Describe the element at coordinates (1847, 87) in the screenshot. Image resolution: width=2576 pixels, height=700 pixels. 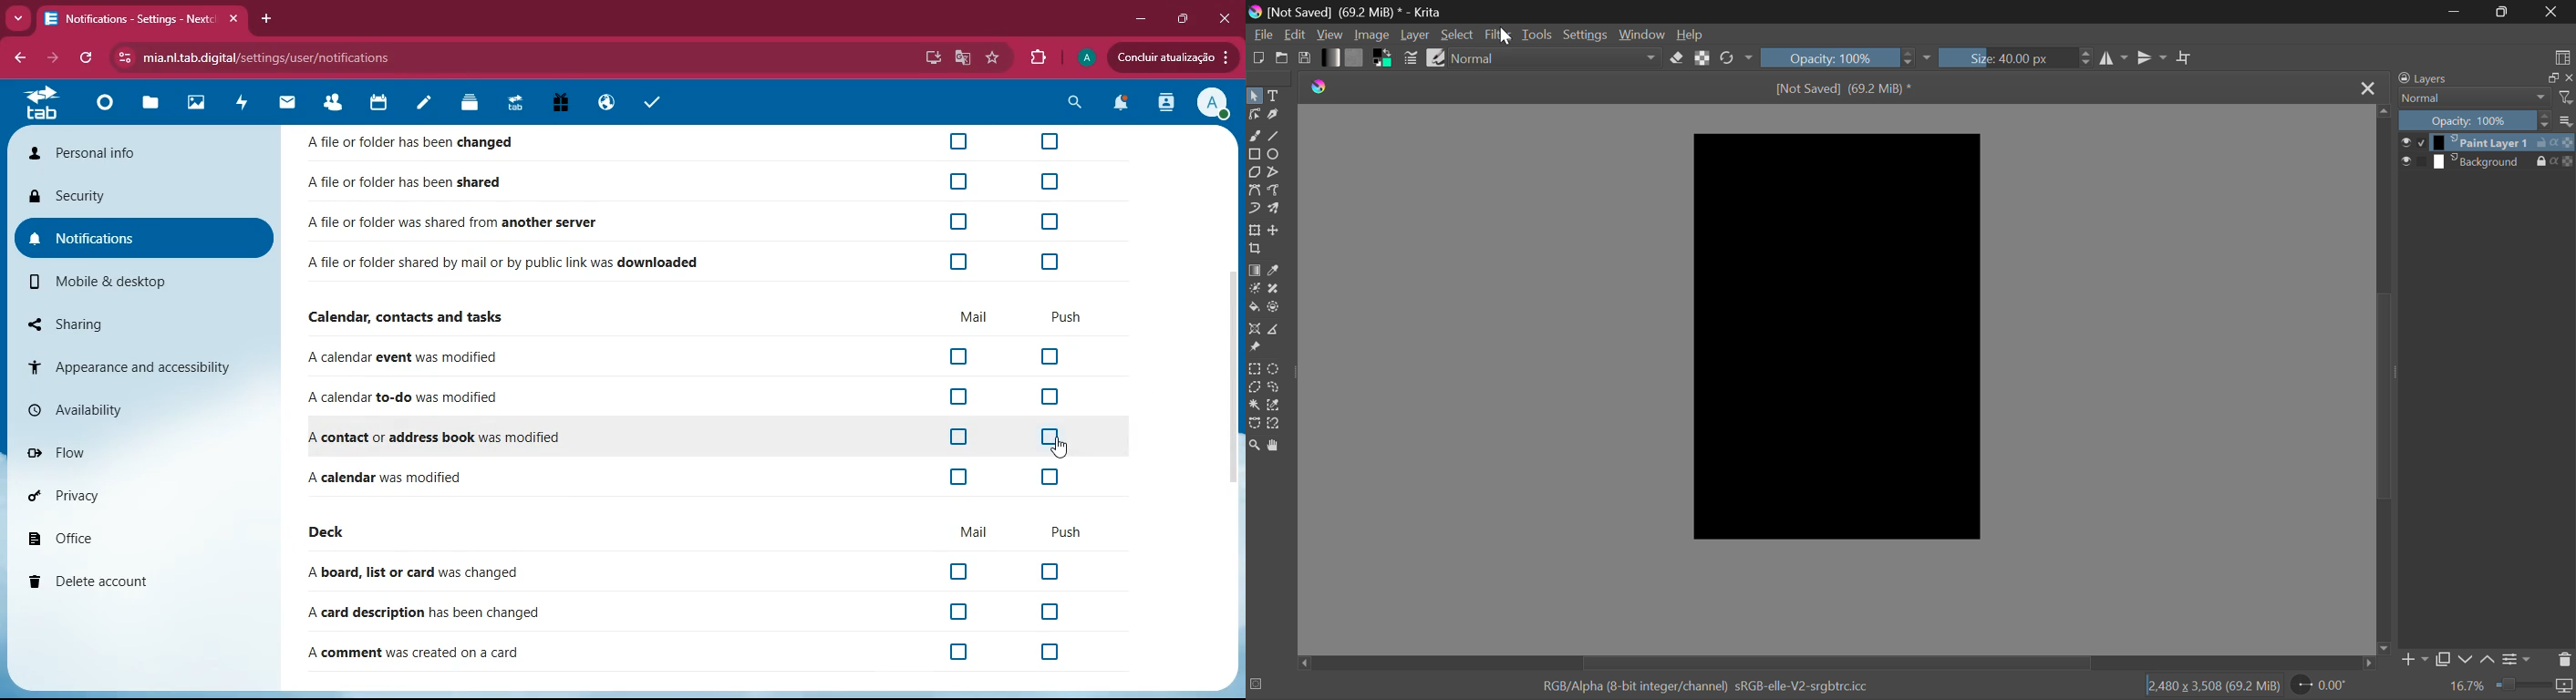
I see `[not saved] (69.2 mib)*` at that location.